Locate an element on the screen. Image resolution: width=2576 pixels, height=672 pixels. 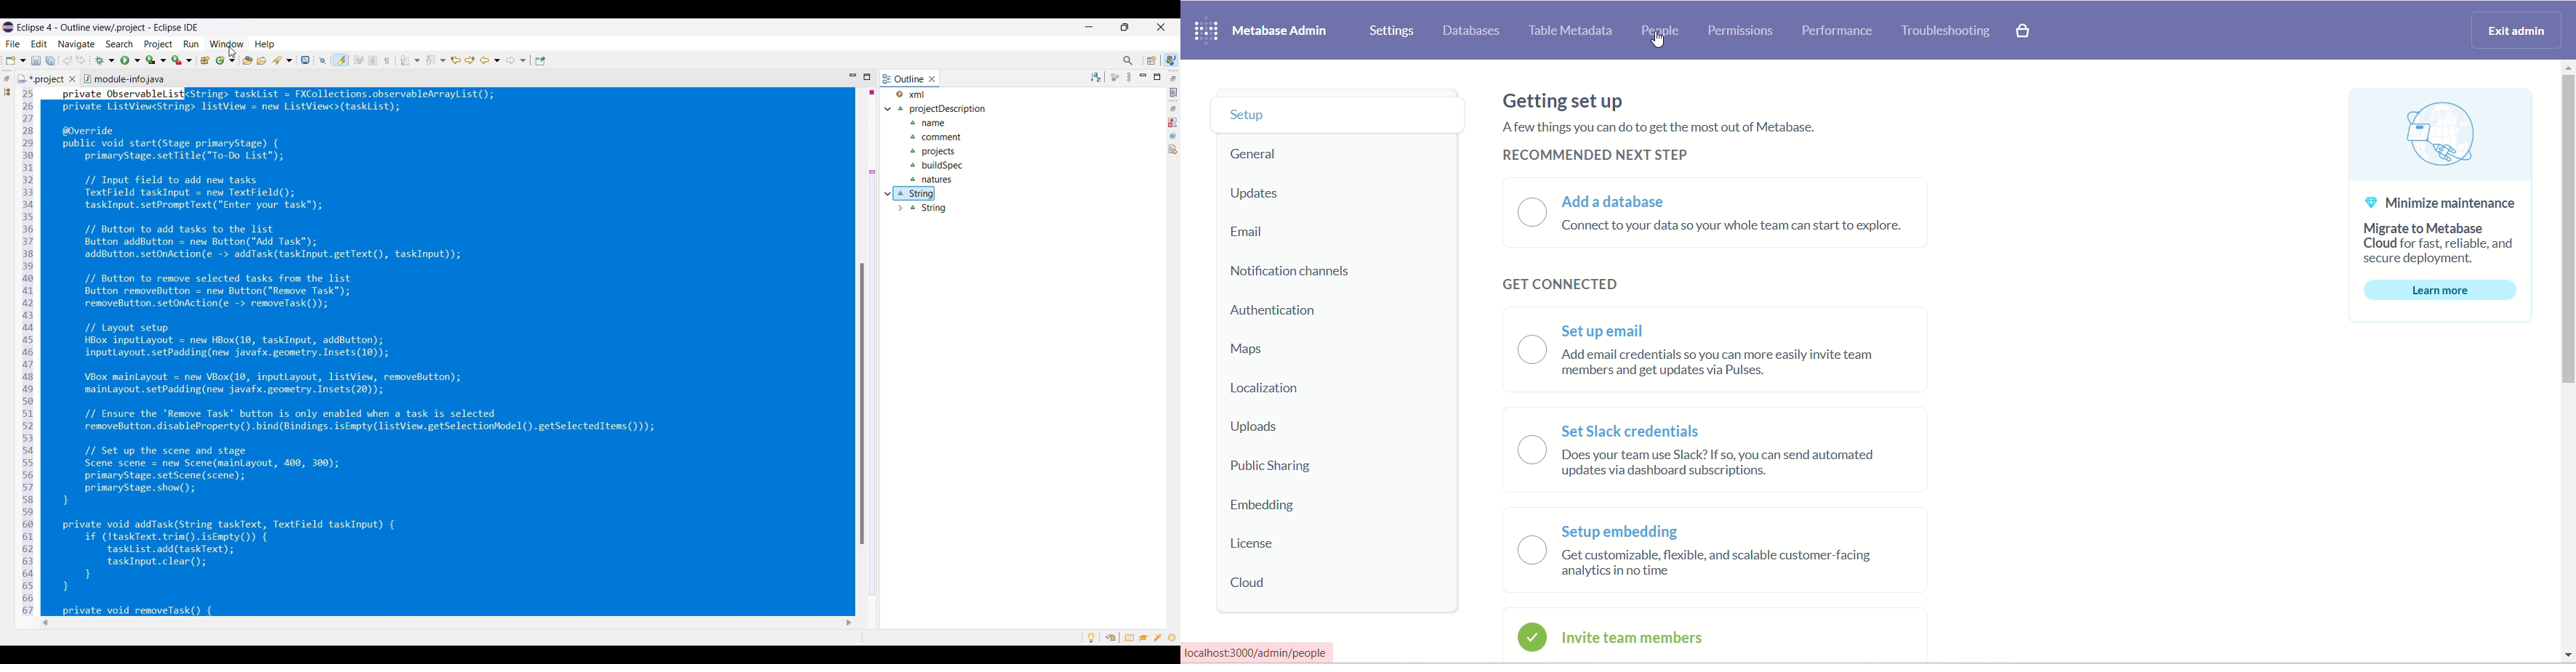
Close interface is located at coordinates (1162, 27).